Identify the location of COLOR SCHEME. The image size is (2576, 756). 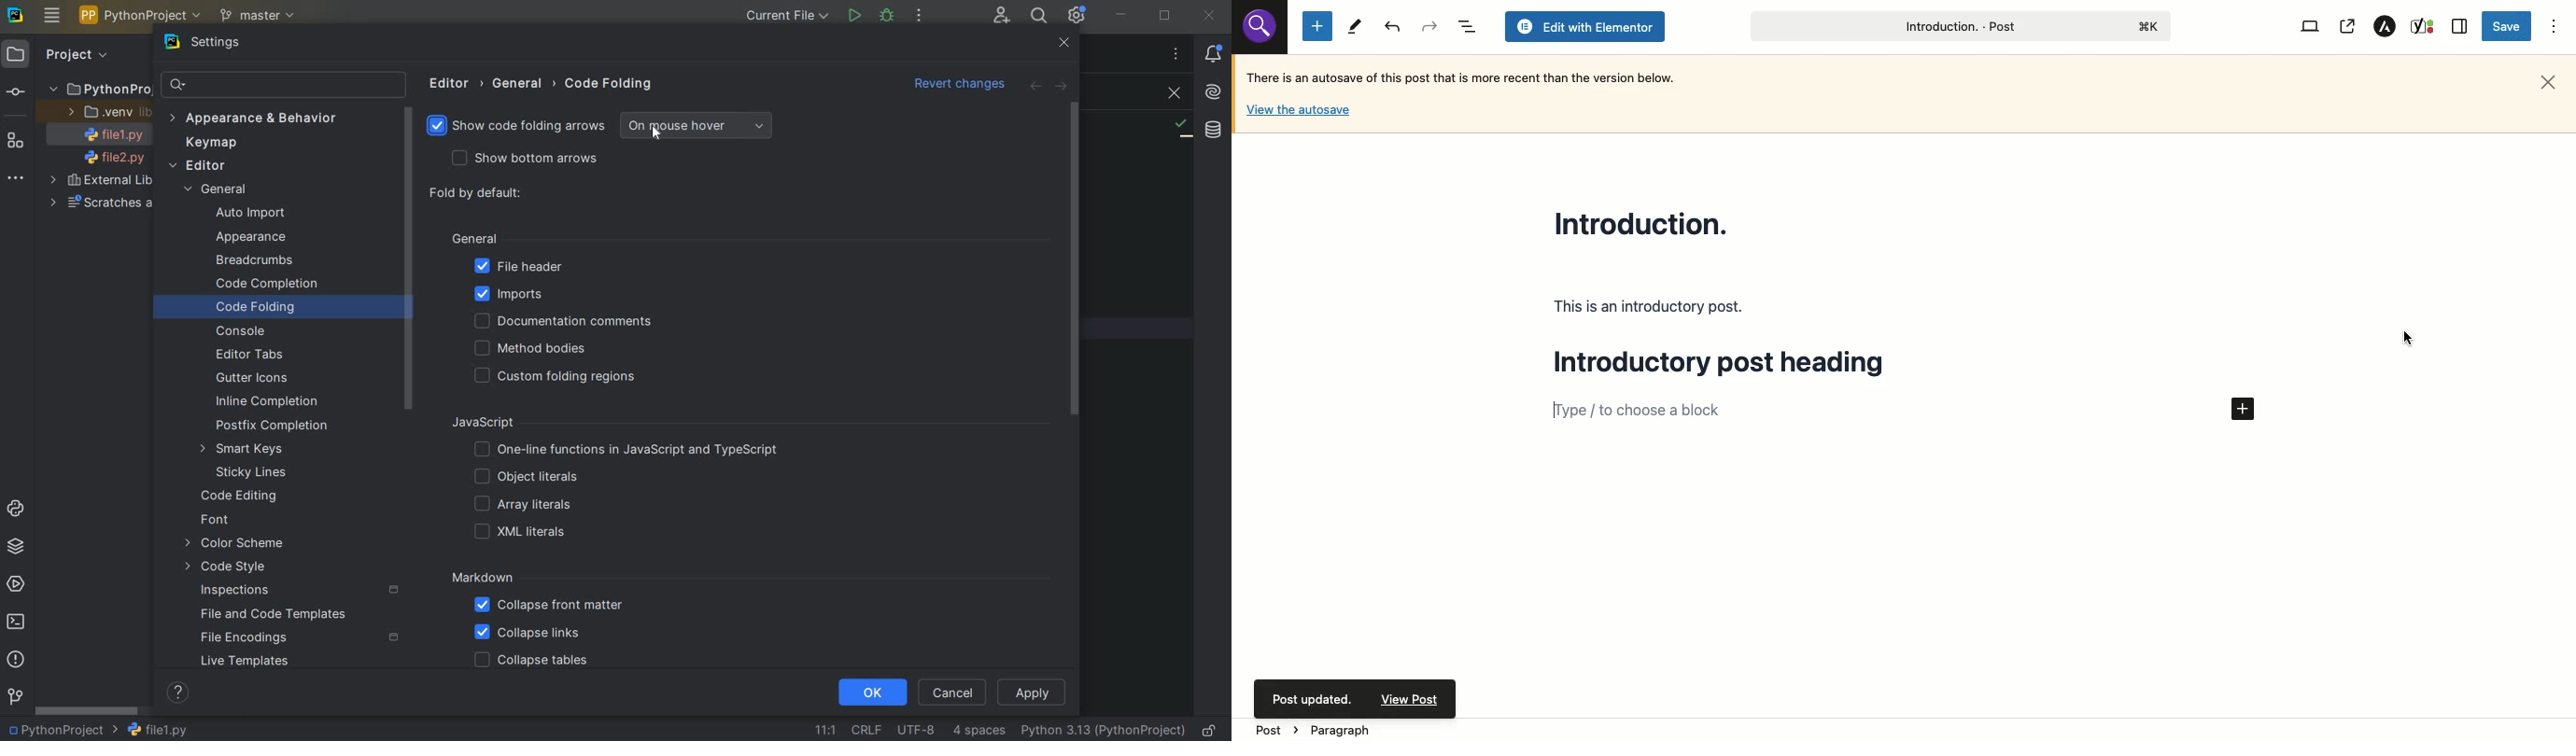
(236, 544).